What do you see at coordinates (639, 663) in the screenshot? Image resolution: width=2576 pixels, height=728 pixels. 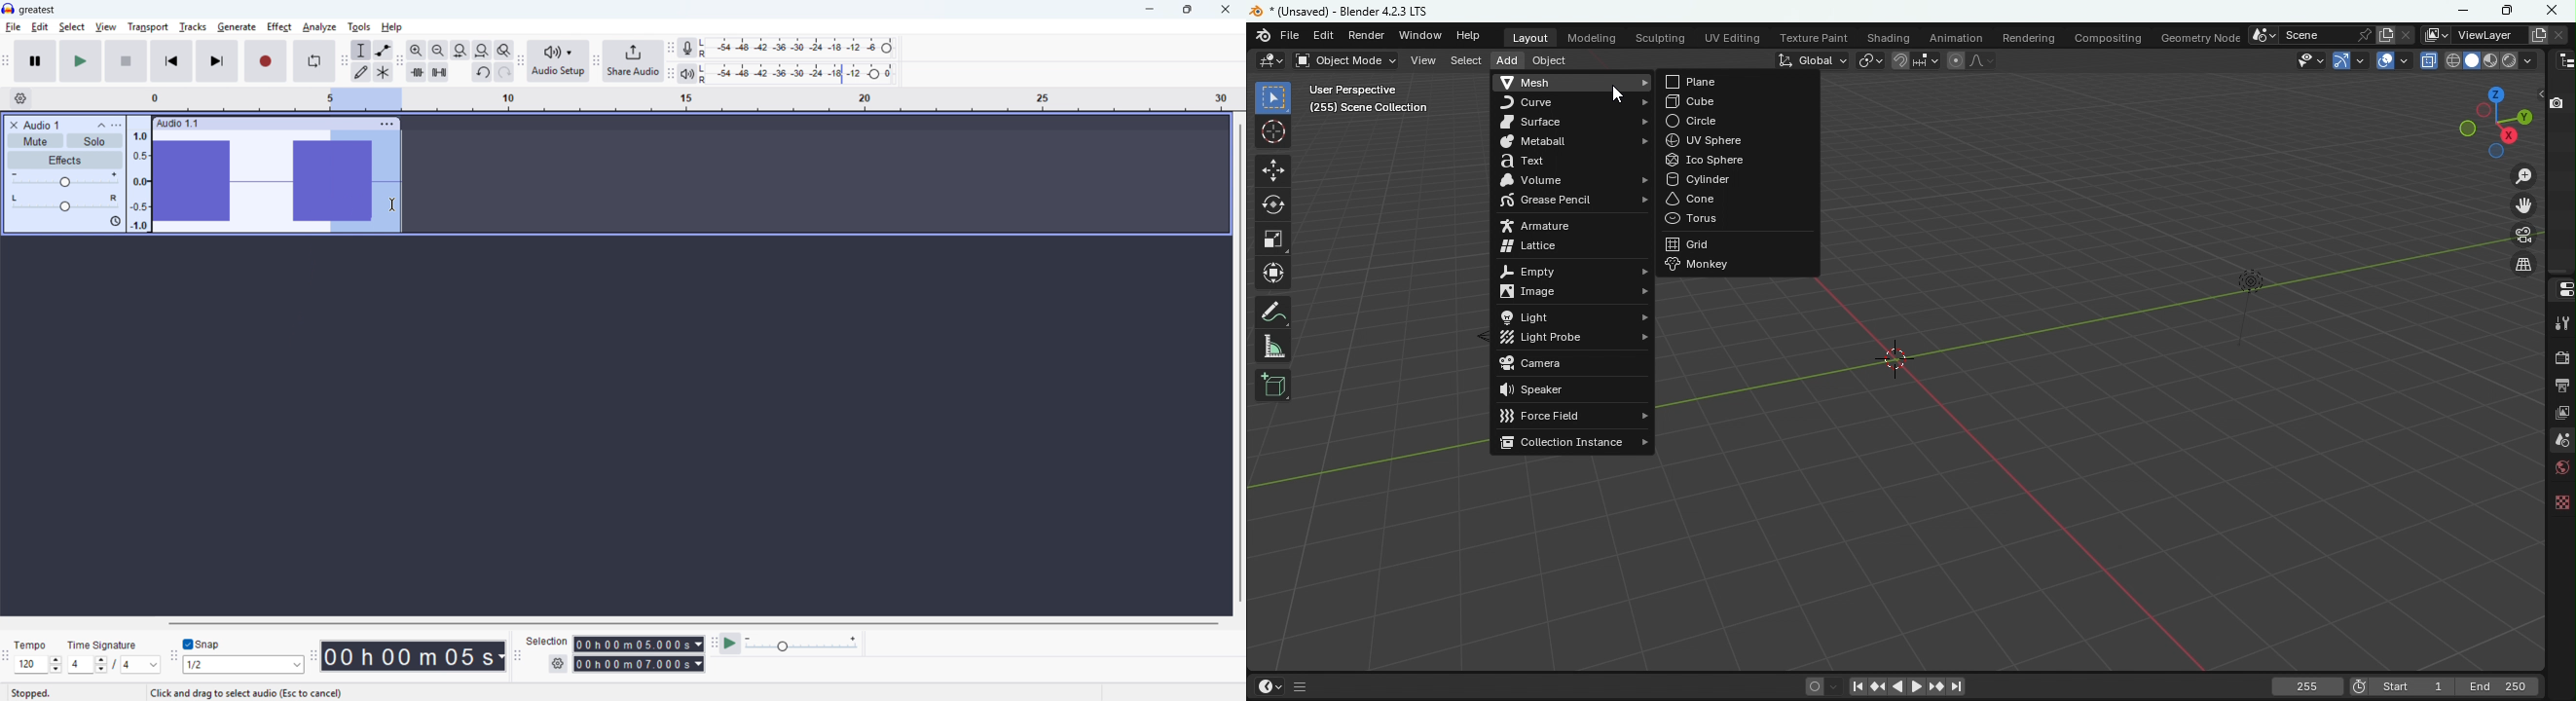 I see `Selection end time` at bounding box center [639, 663].